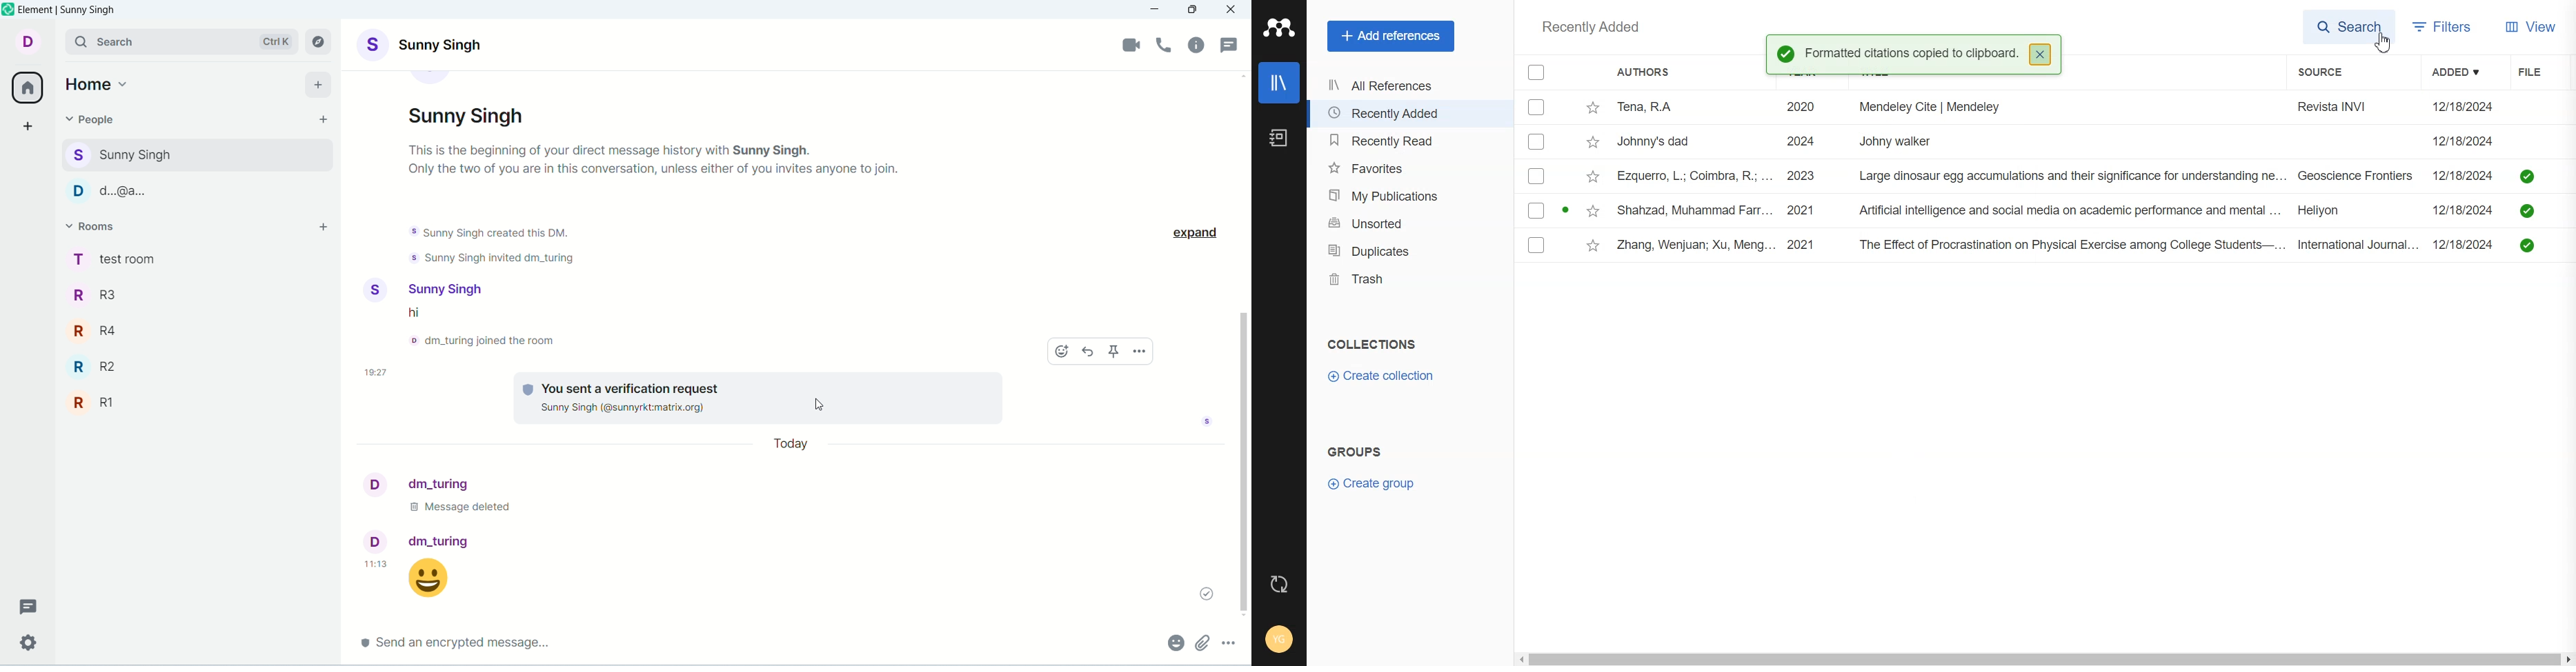 Image resolution: width=2576 pixels, height=672 pixels. Describe the element at coordinates (24, 606) in the screenshot. I see `threads` at that location.